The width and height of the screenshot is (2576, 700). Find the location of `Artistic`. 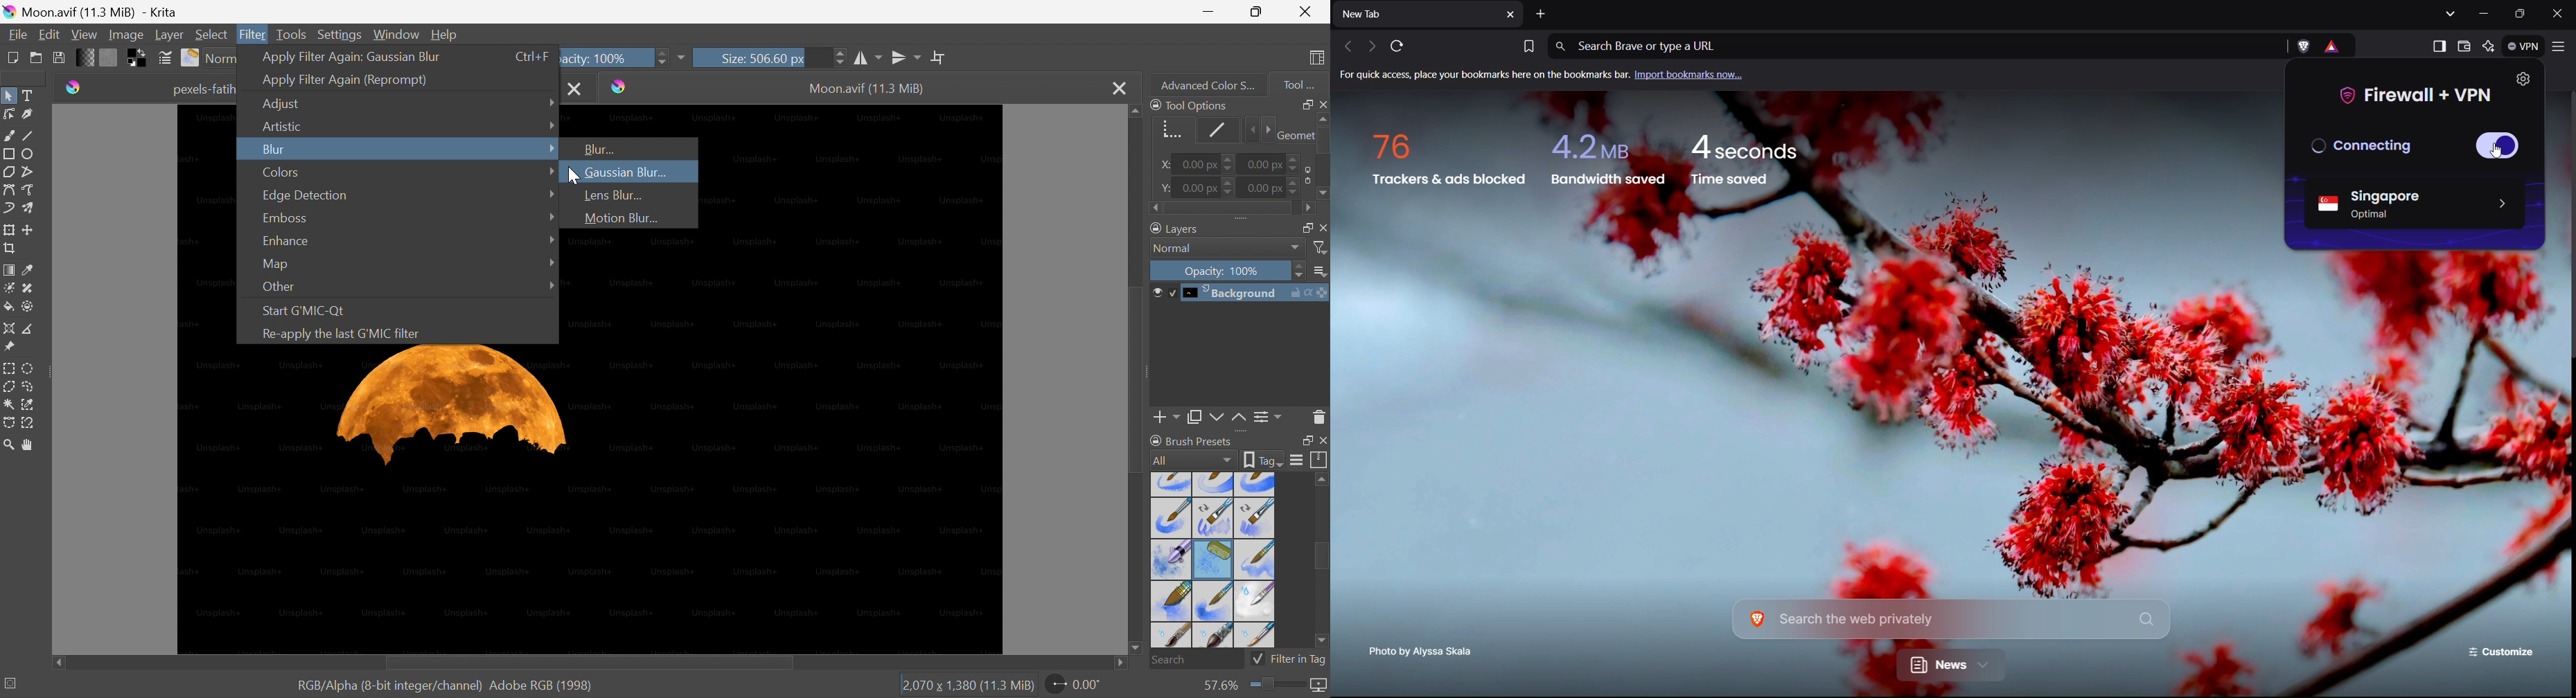

Artistic is located at coordinates (279, 127).